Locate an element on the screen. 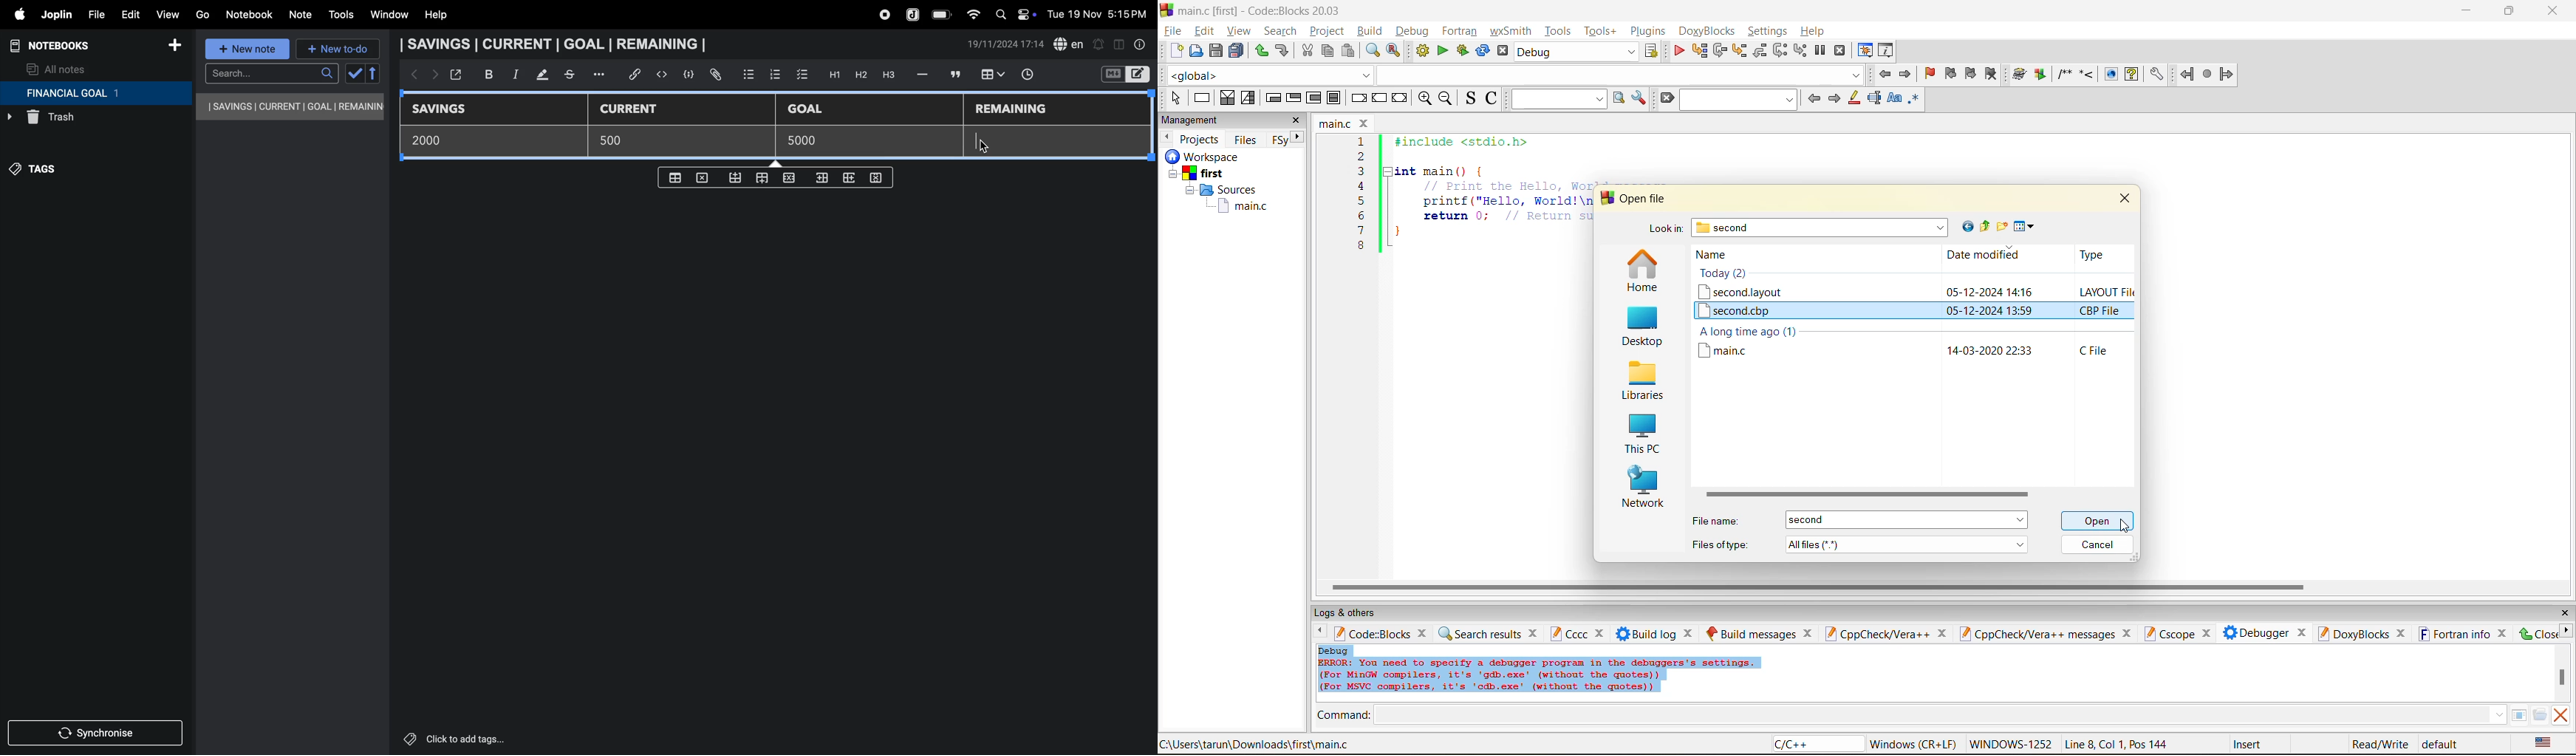  check is located at coordinates (354, 74).